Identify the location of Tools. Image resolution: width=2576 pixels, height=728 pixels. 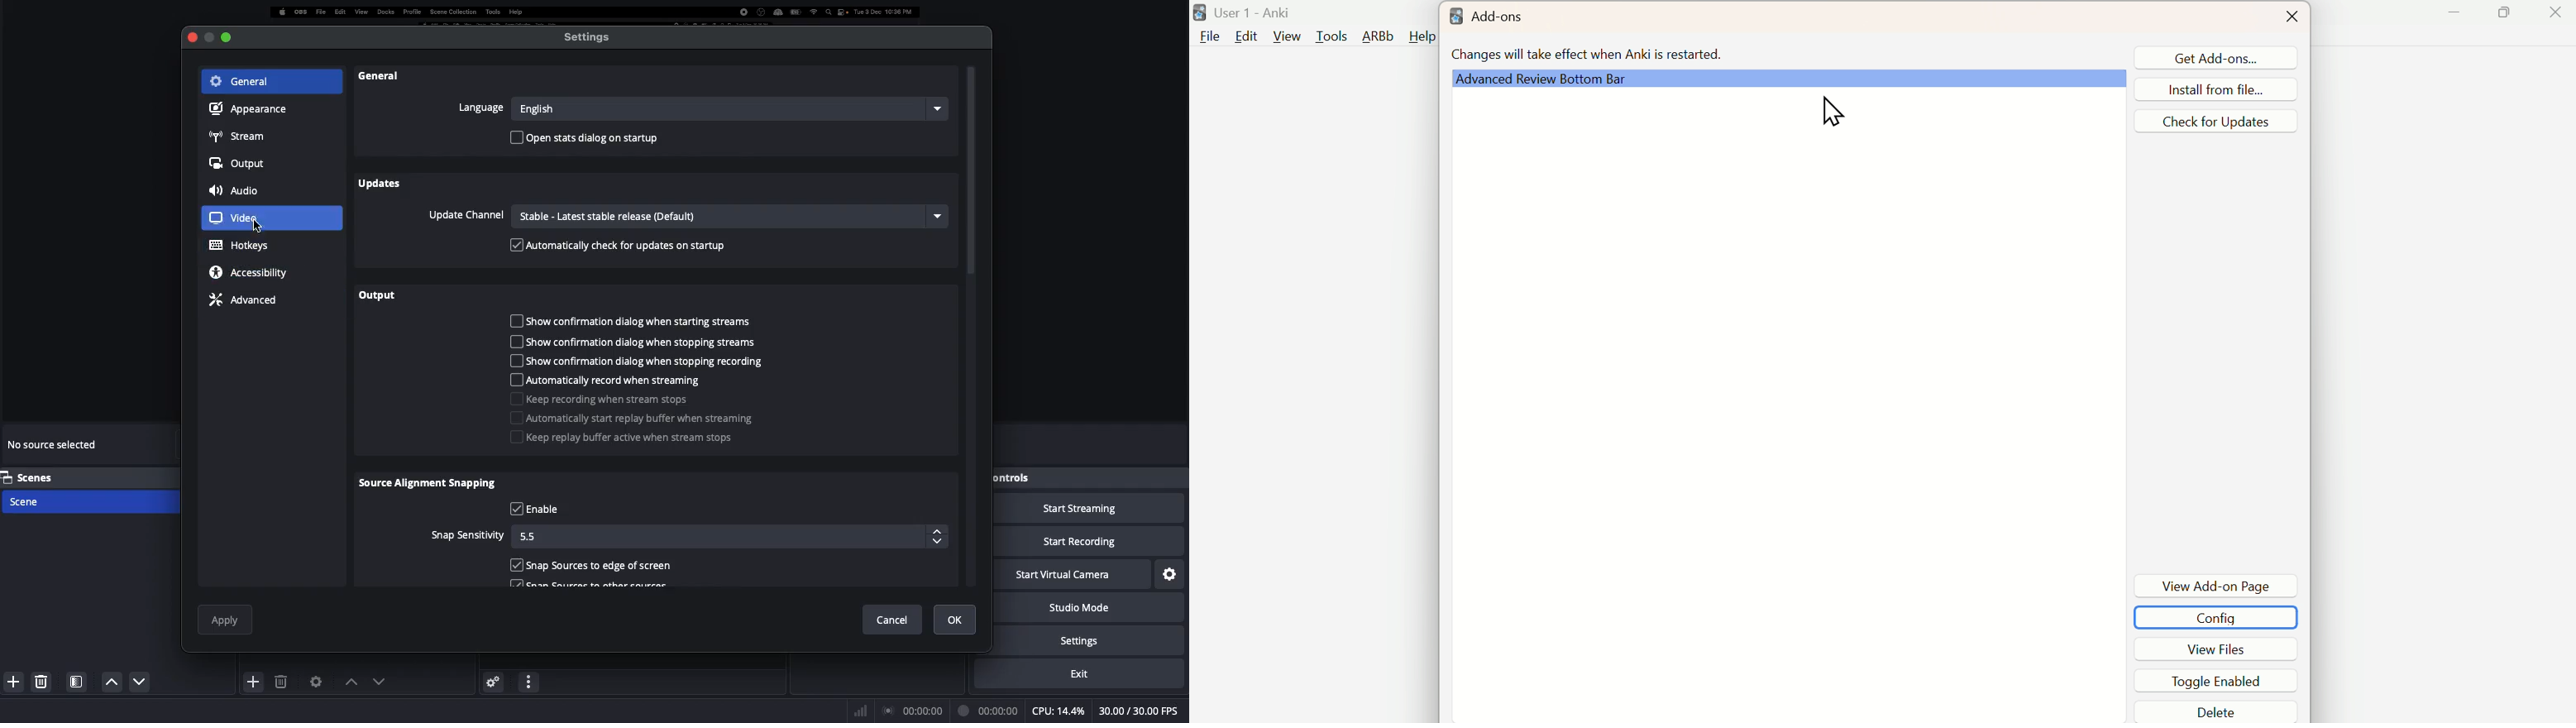
(1333, 36).